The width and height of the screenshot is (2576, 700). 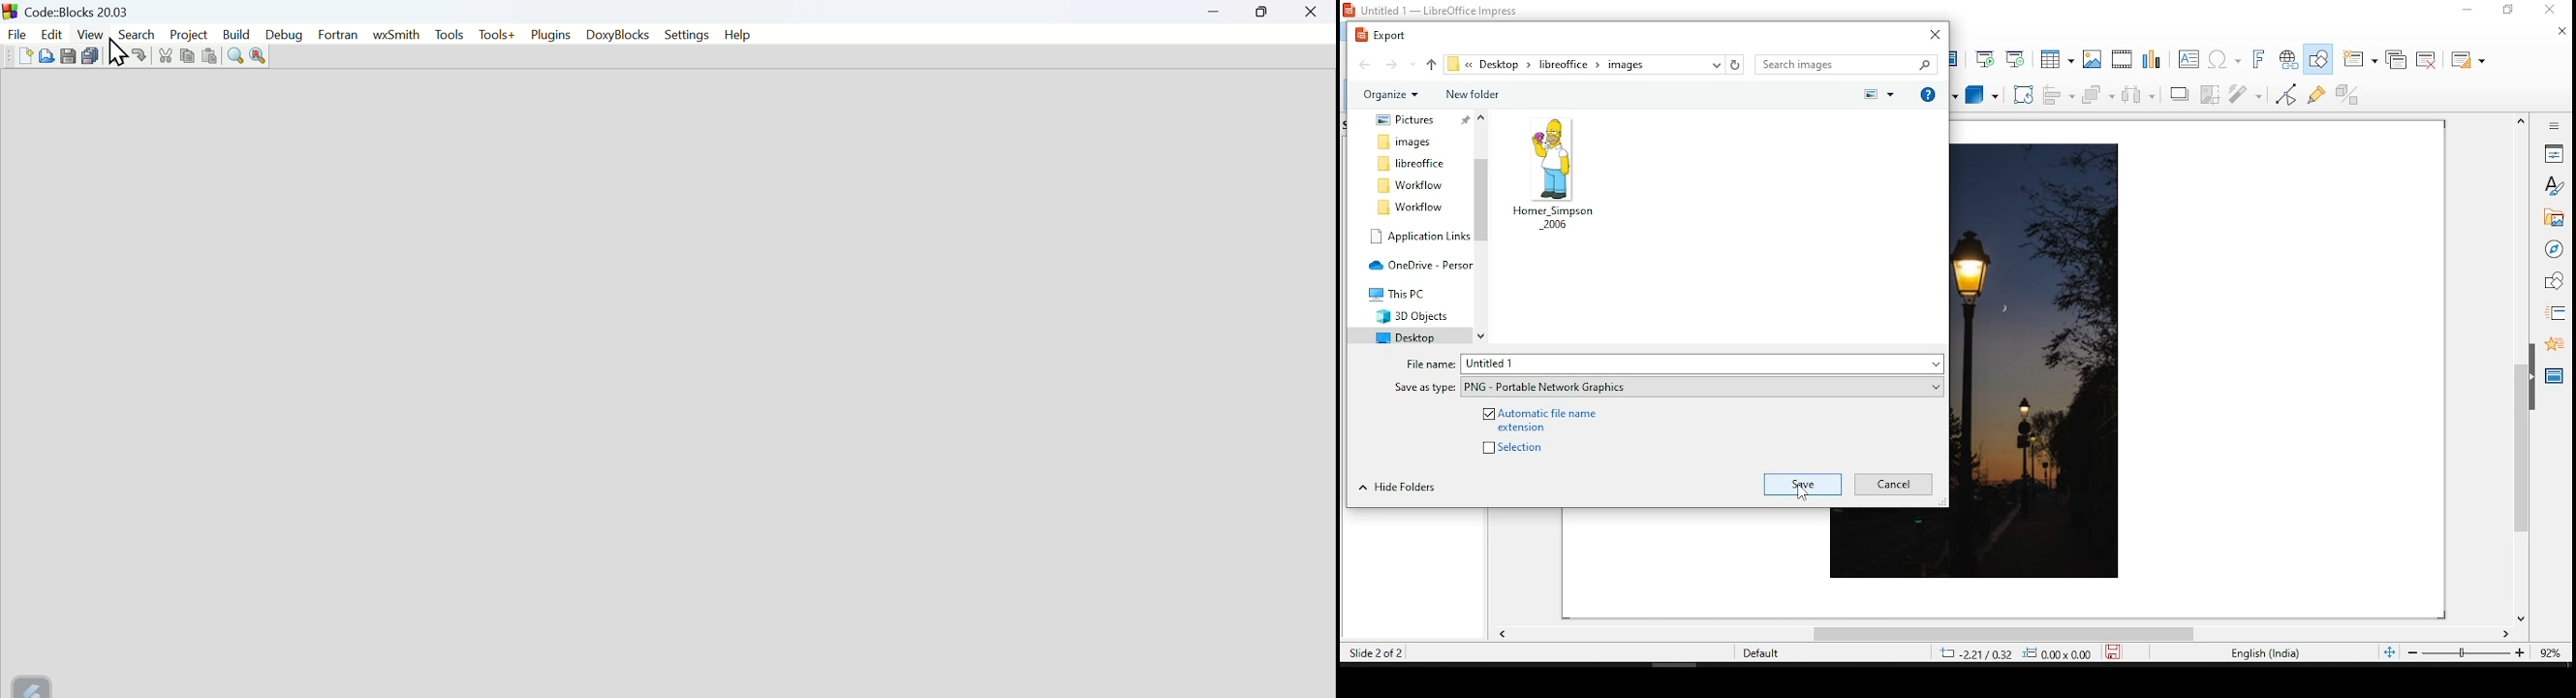 What do you see at coordinates (258, 56) in the screenshot?
I see `Replace` at bounding box center [258, 56].